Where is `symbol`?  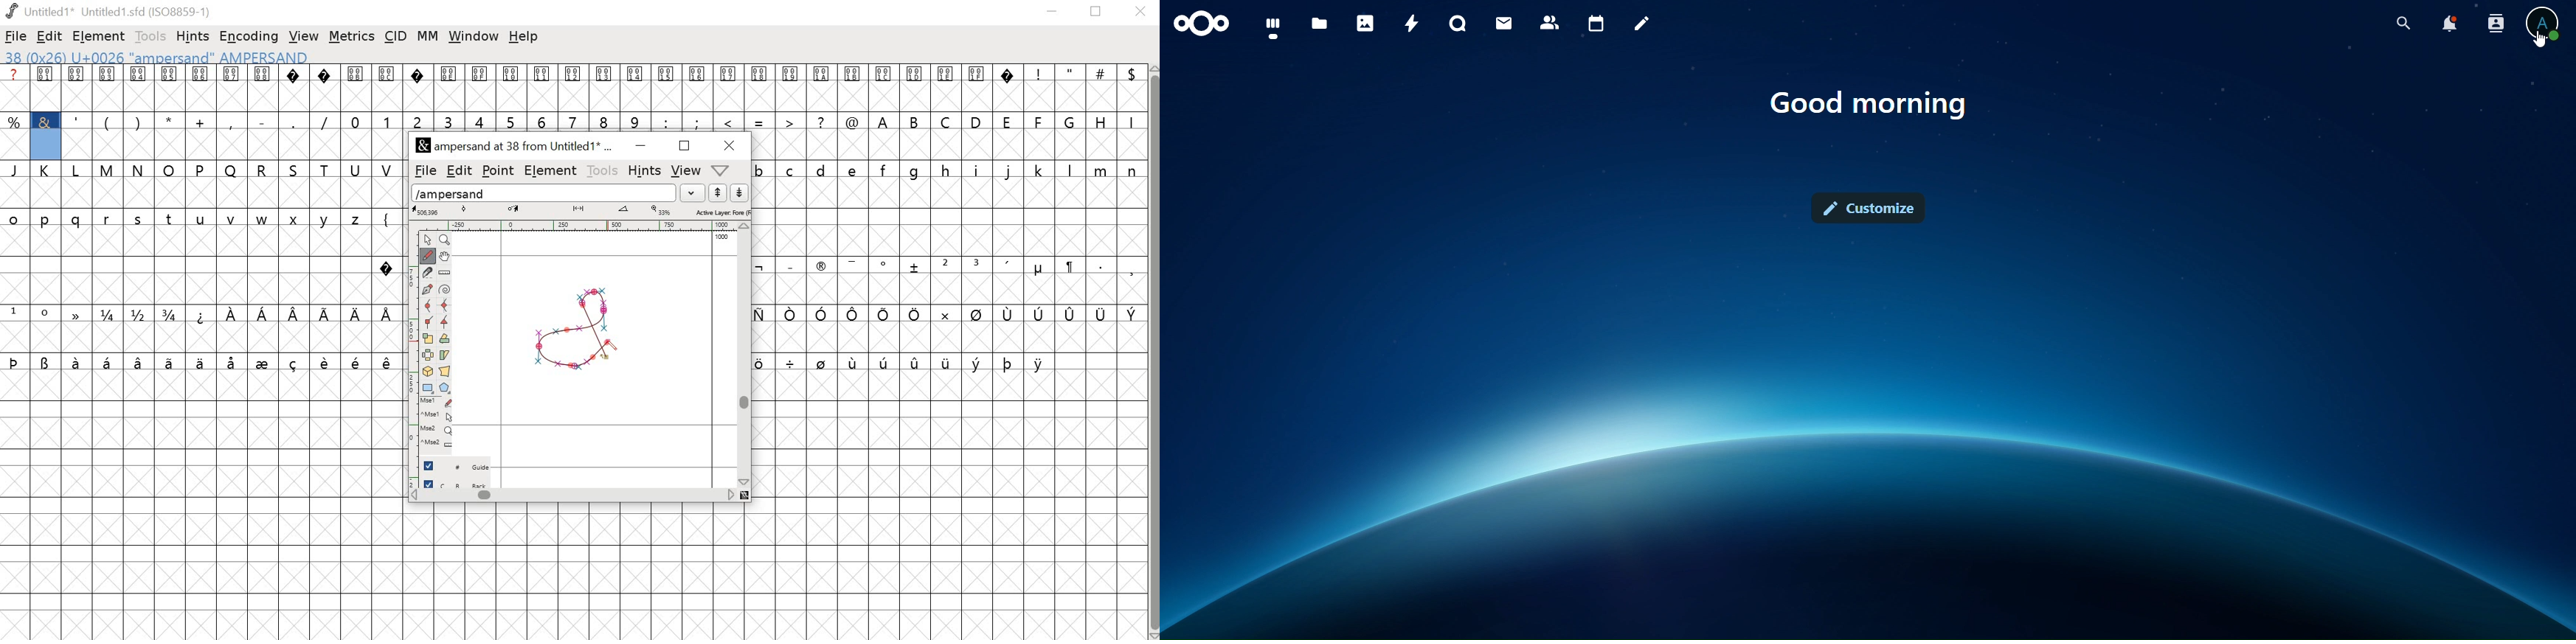
symbol is located at coordinates (77, 314).